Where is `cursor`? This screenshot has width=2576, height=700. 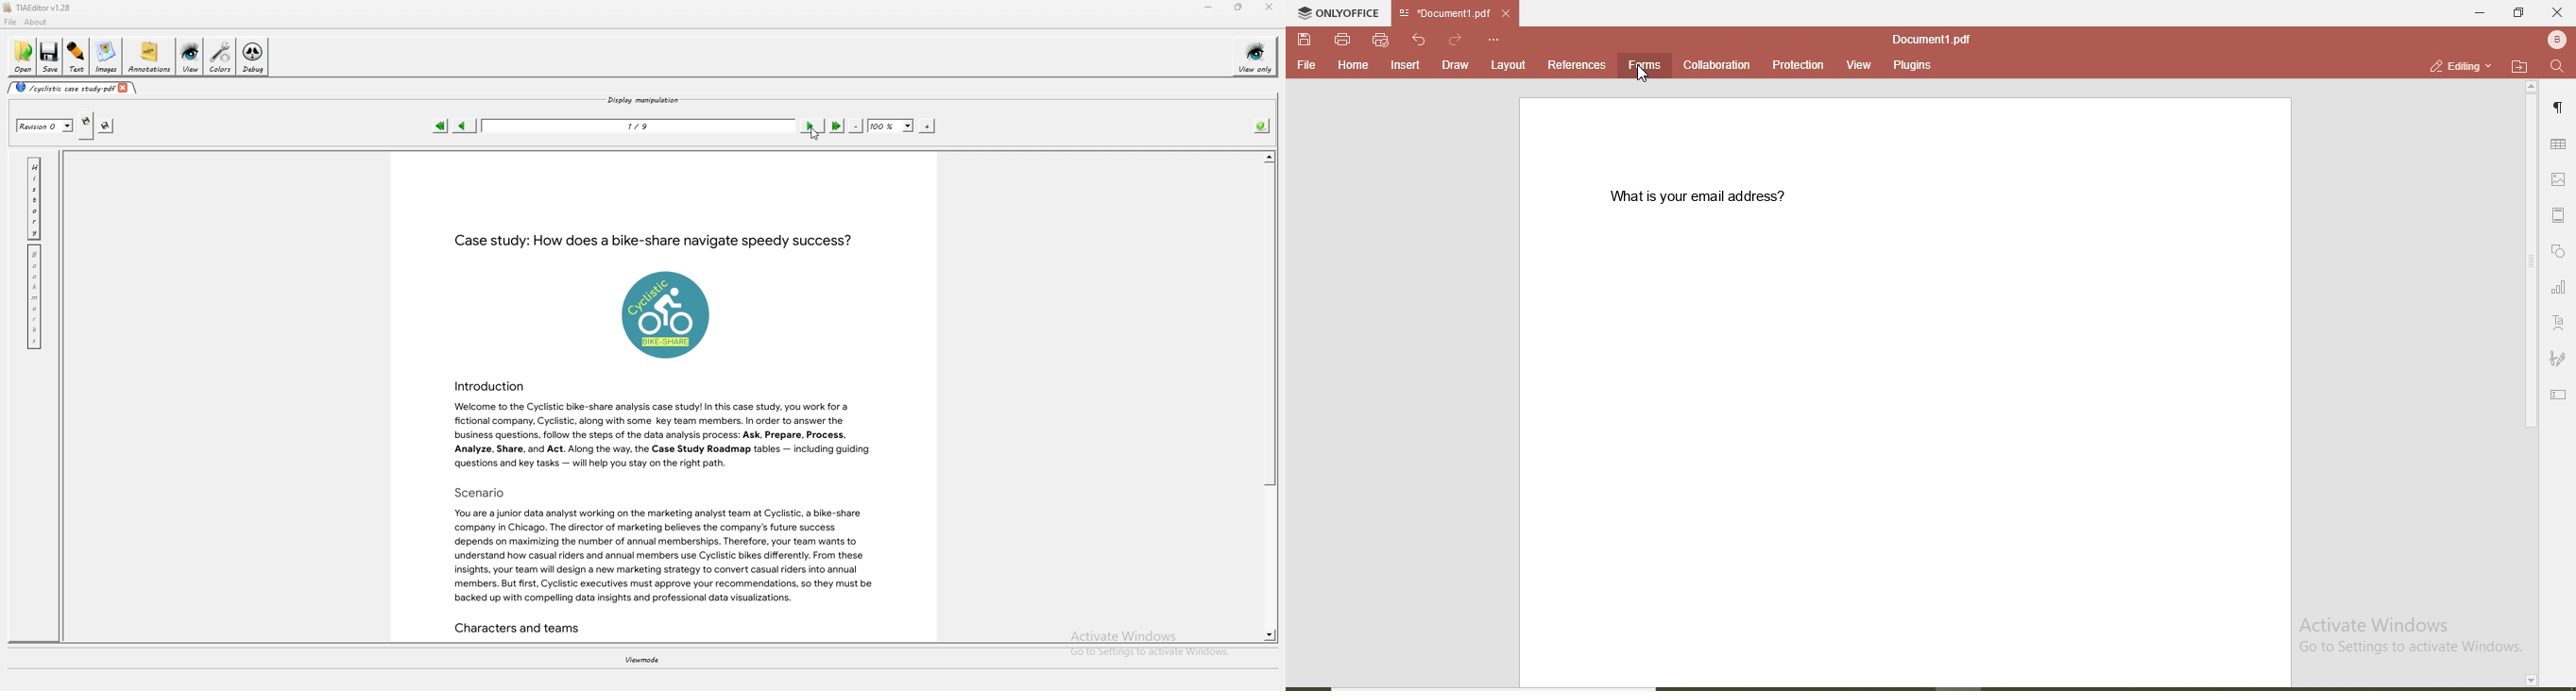 cursor is located at coordinates (1644, 78).